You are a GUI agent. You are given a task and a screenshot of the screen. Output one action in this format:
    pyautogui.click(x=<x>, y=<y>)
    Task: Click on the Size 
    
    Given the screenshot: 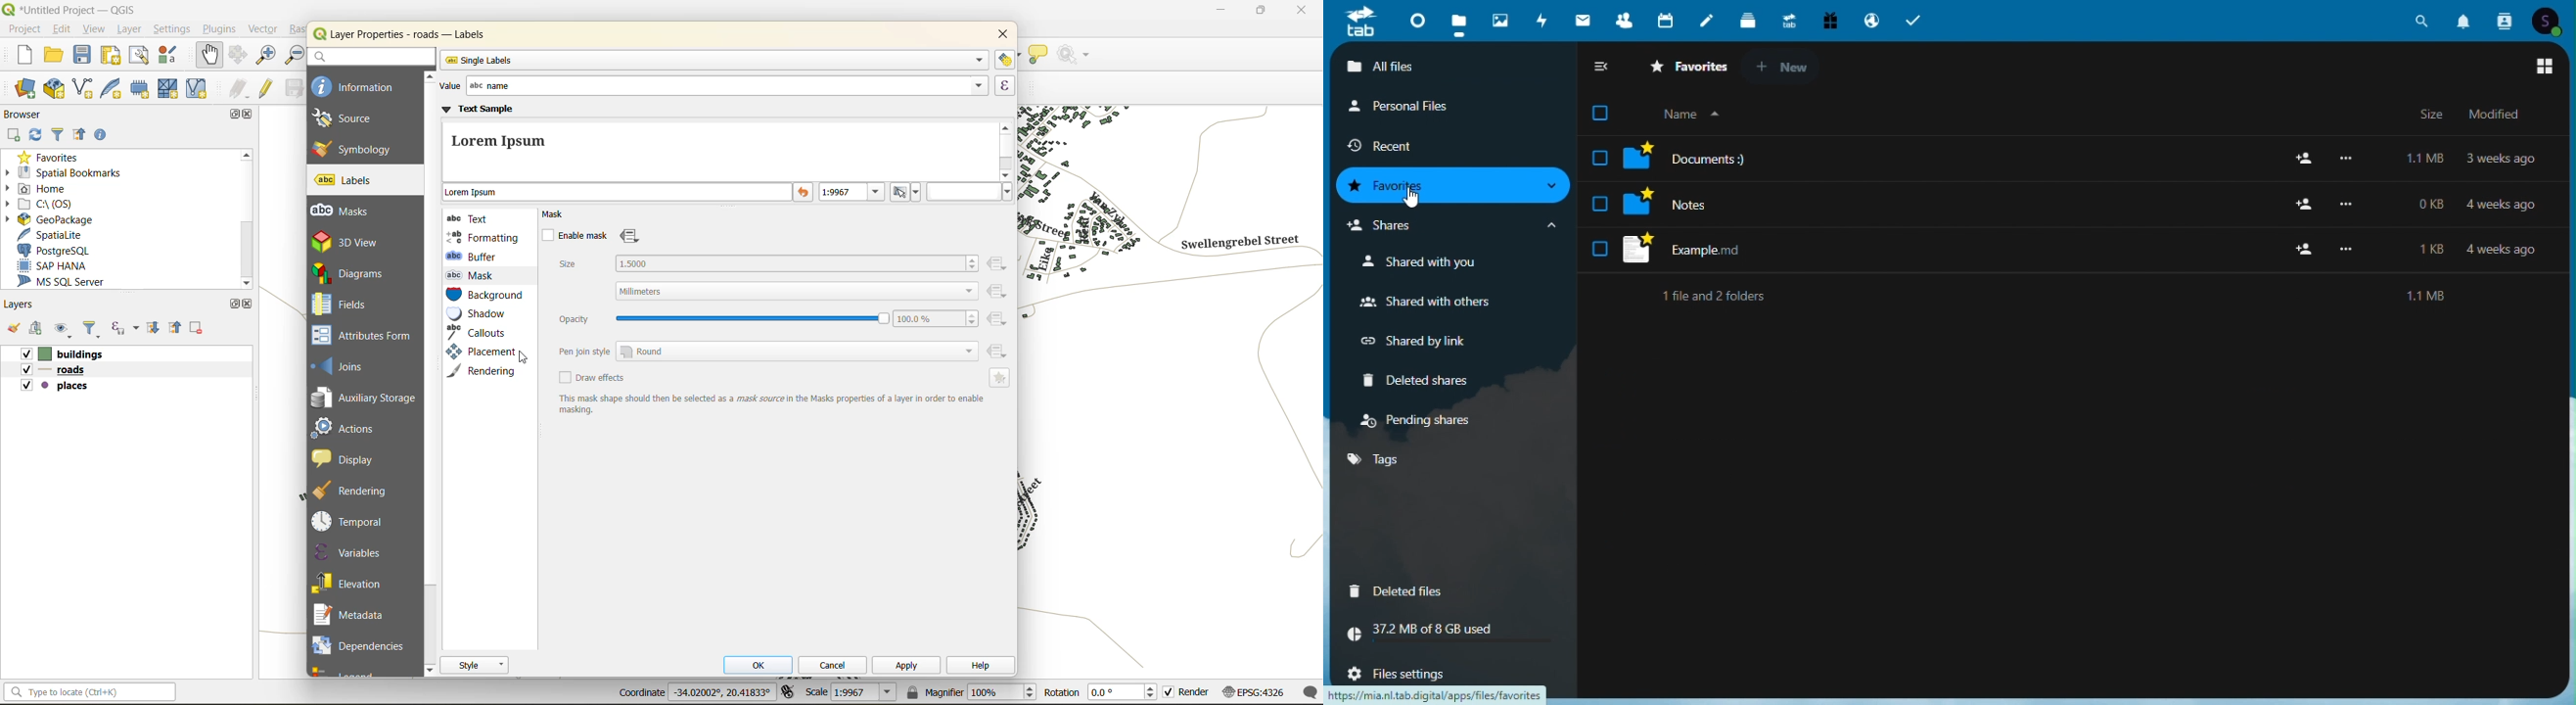 What is the action you would take?
    pyautogui.click(x=2429, y=113)
    